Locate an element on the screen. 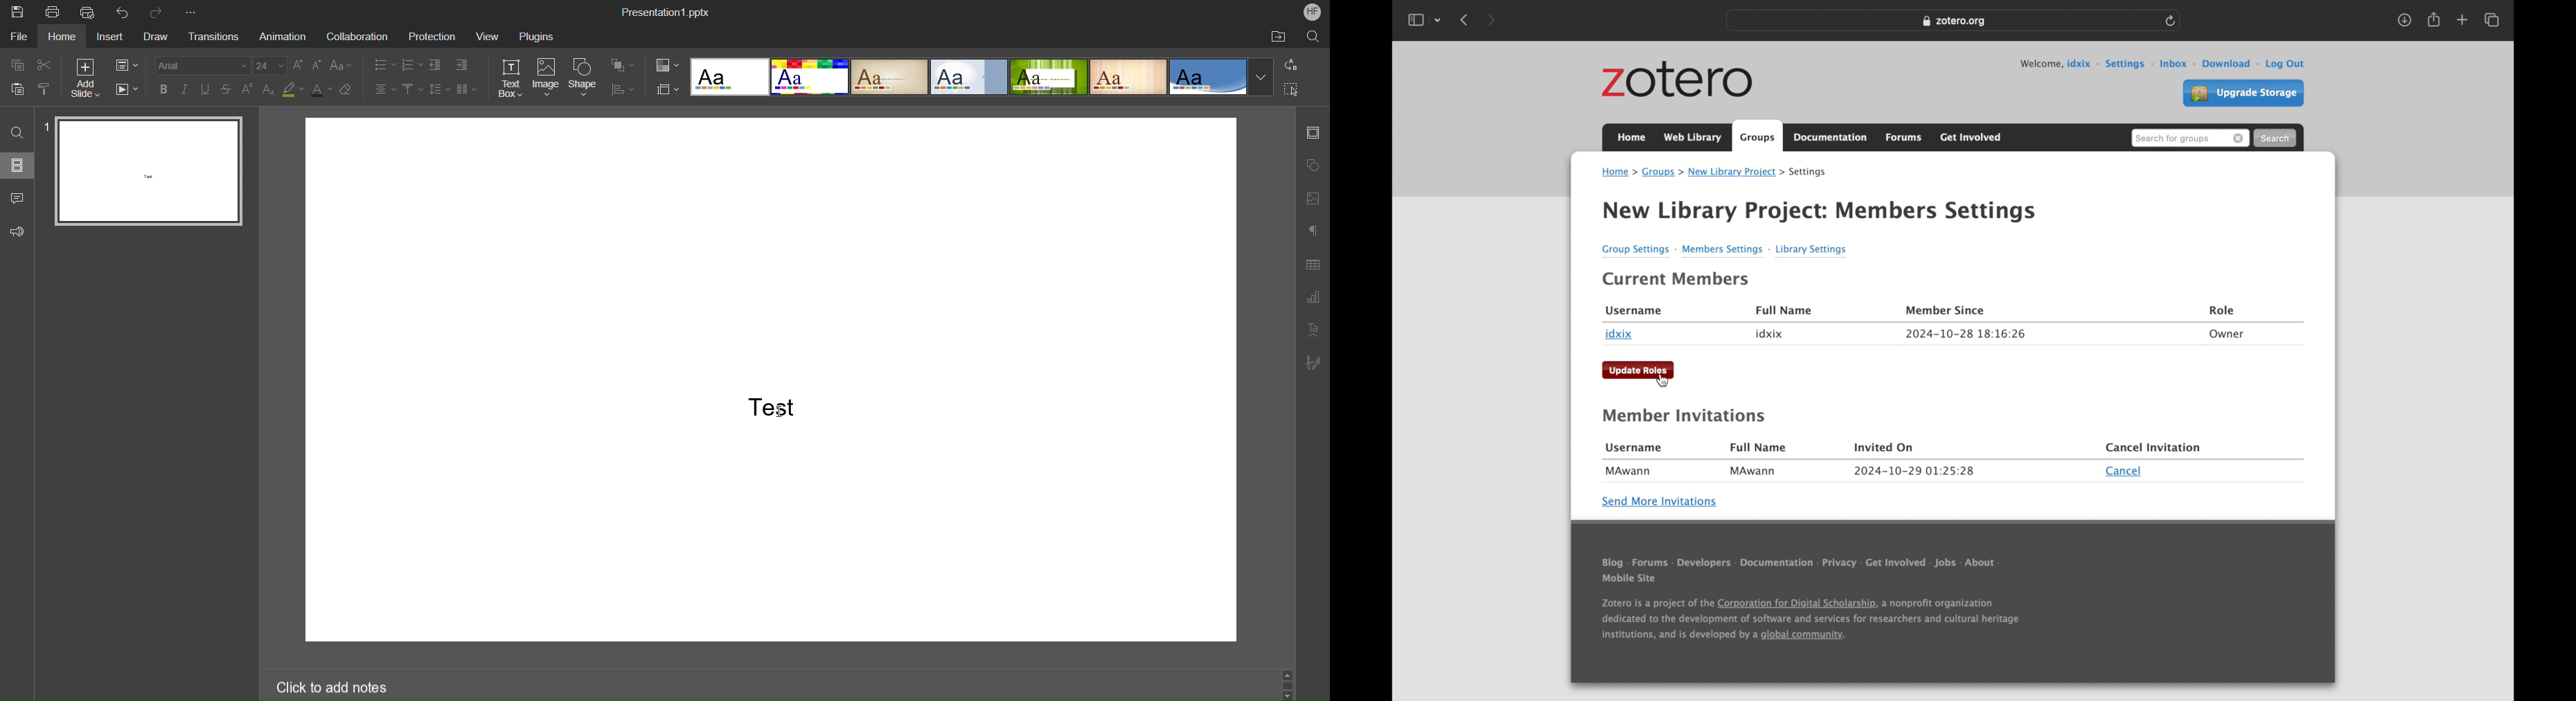 The image size is (2576, 728). Text Alignment is located at coordinates (384, 90).